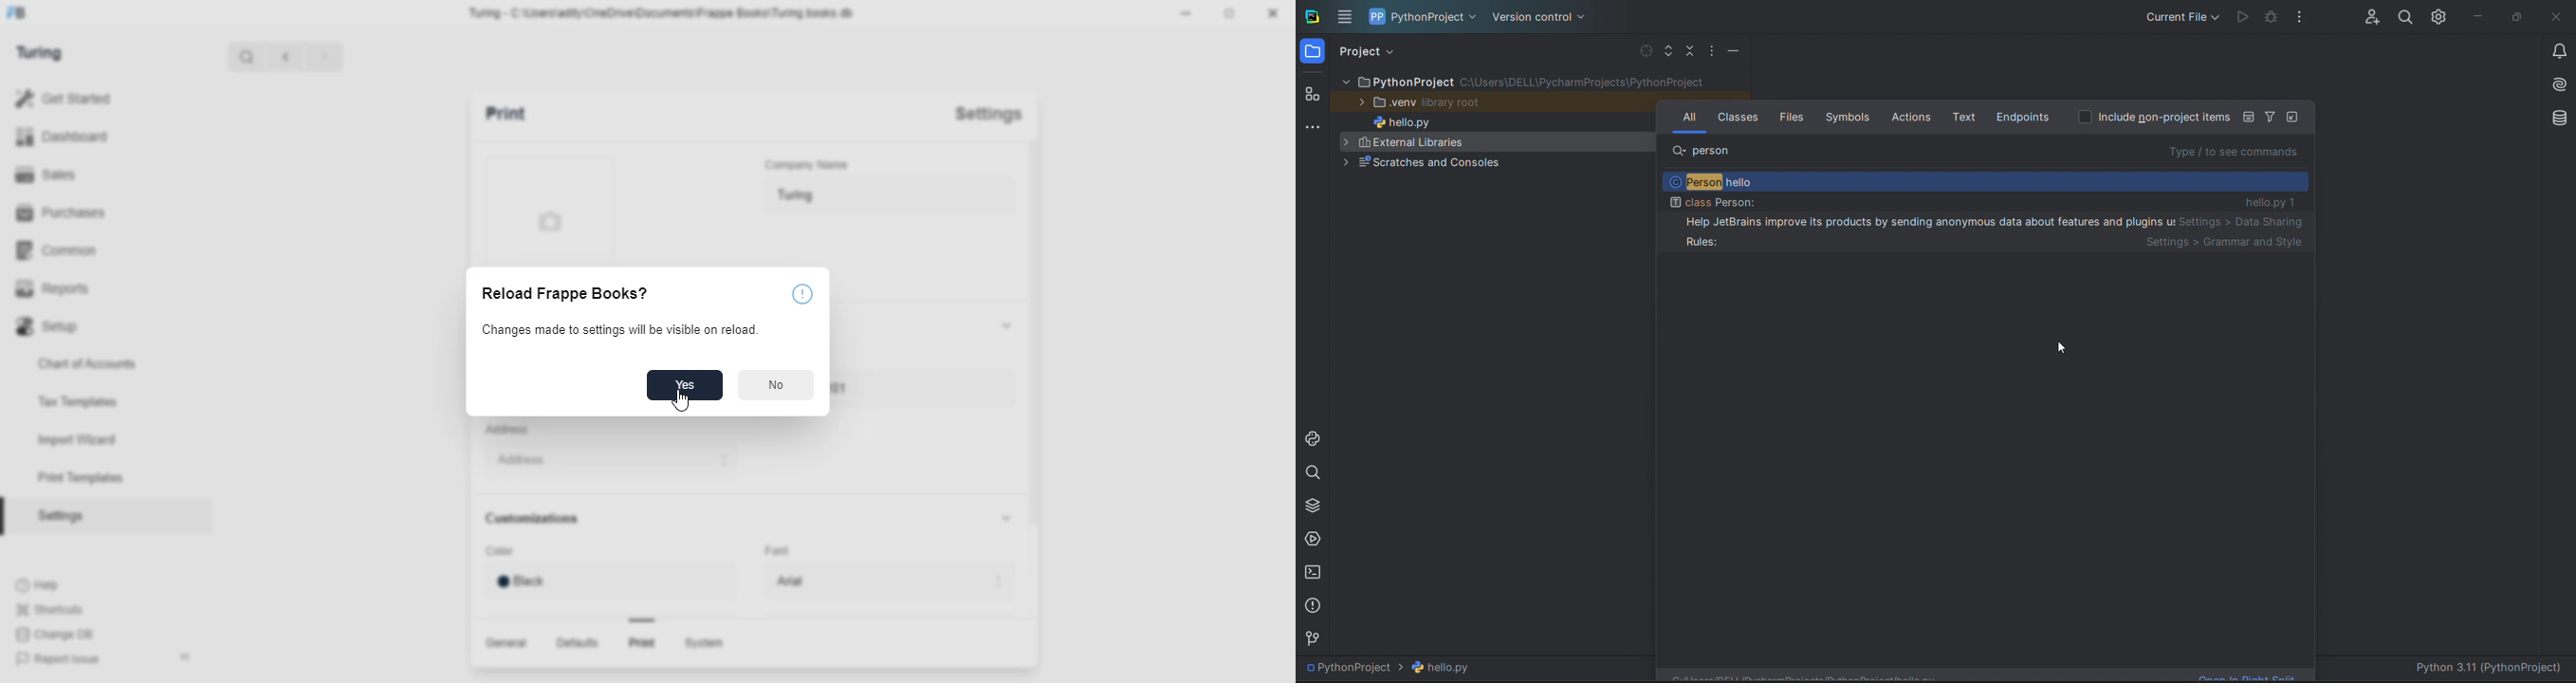  Describe the element at coordinates (45, 53) in the screenshot. I see `Turing` at that location.